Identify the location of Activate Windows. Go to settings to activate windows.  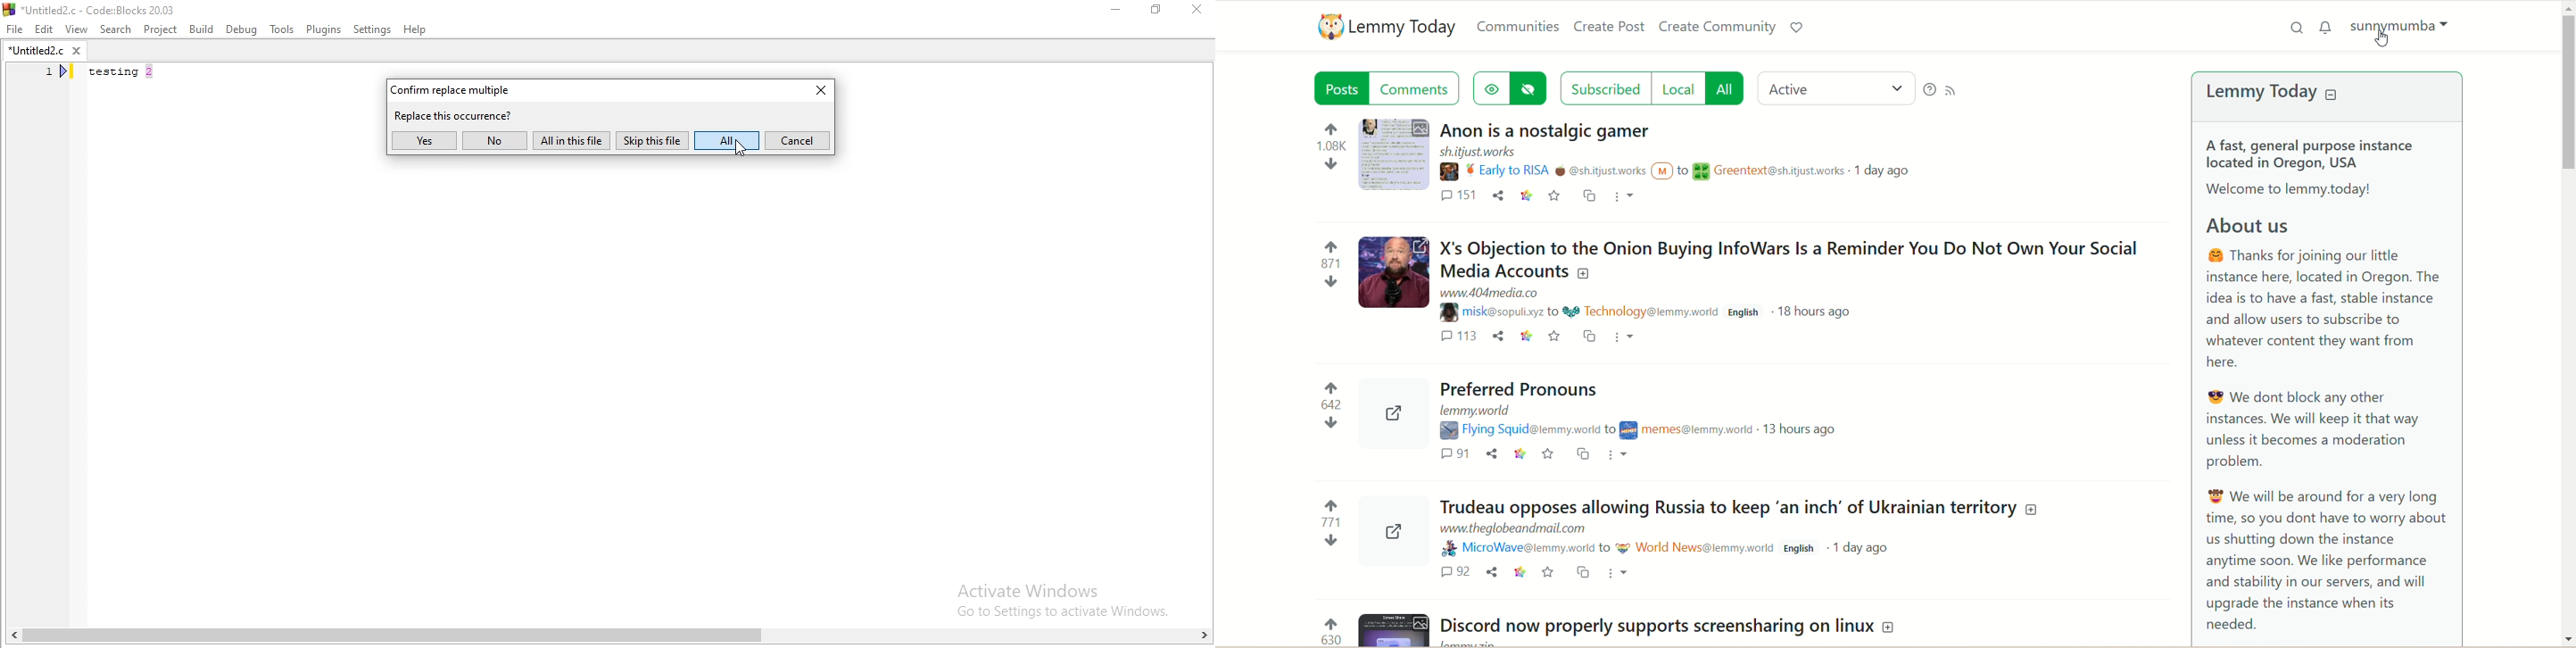
(1051, 597).